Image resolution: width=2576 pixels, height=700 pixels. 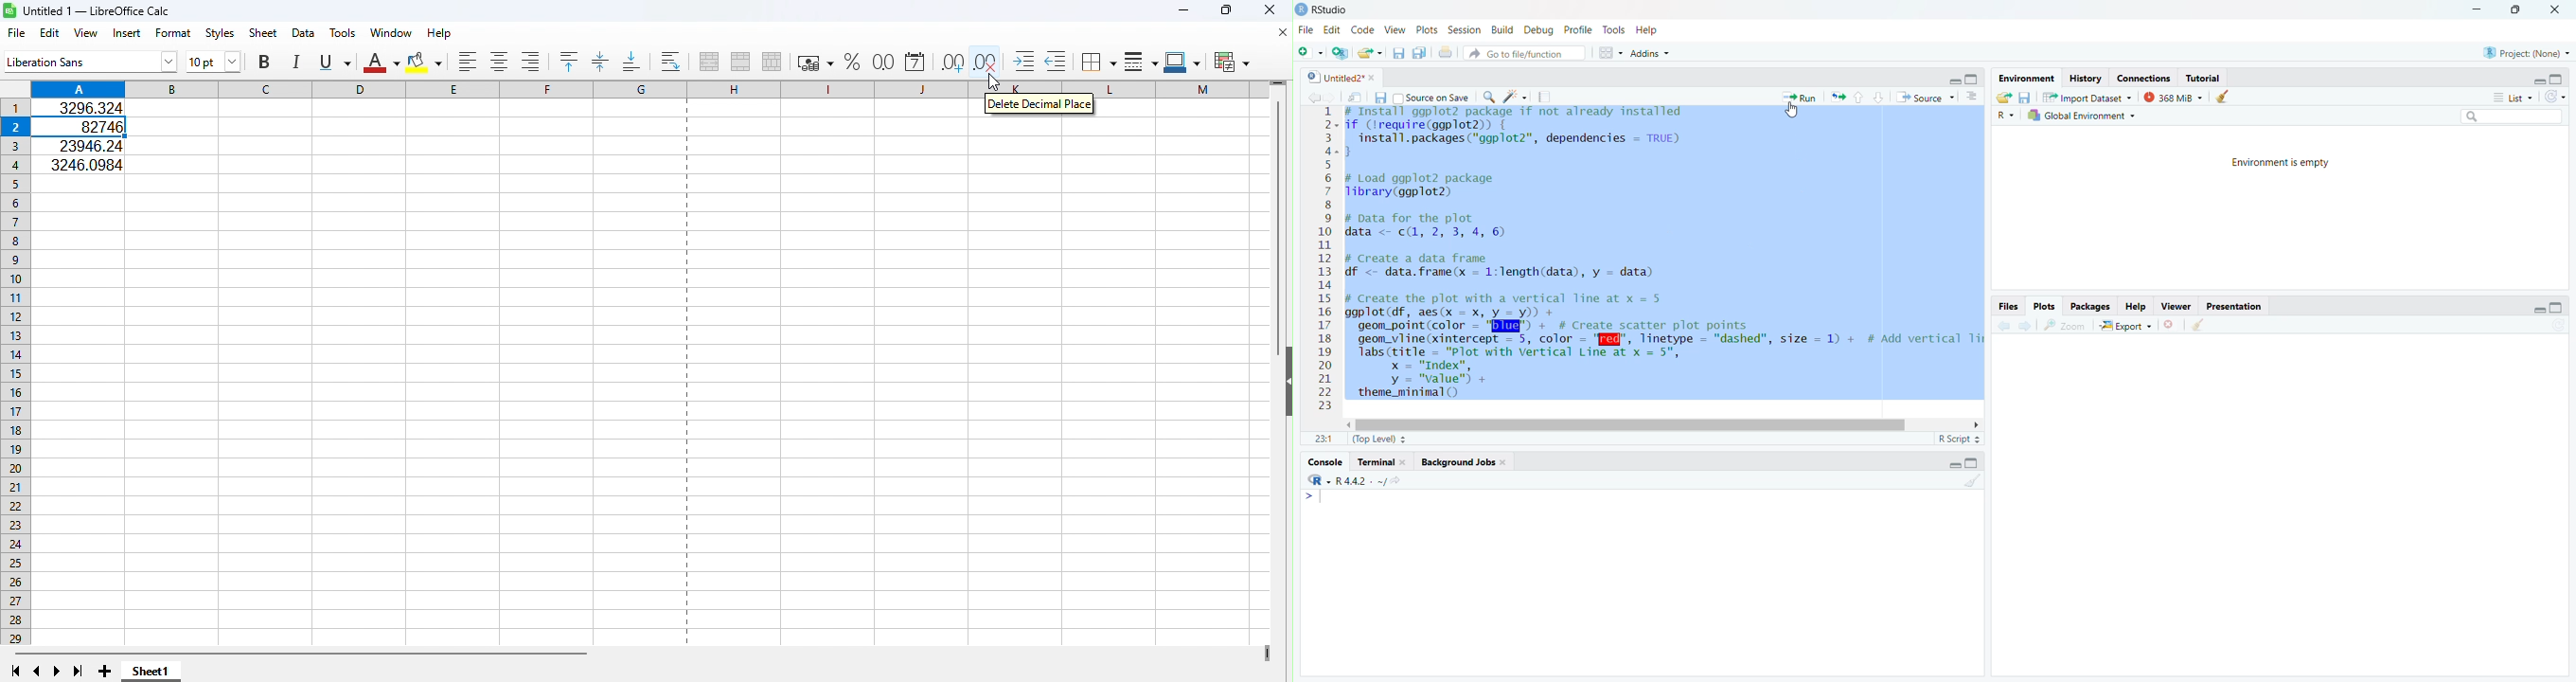 I want to click on * Run, so click(x=1798, y=98).